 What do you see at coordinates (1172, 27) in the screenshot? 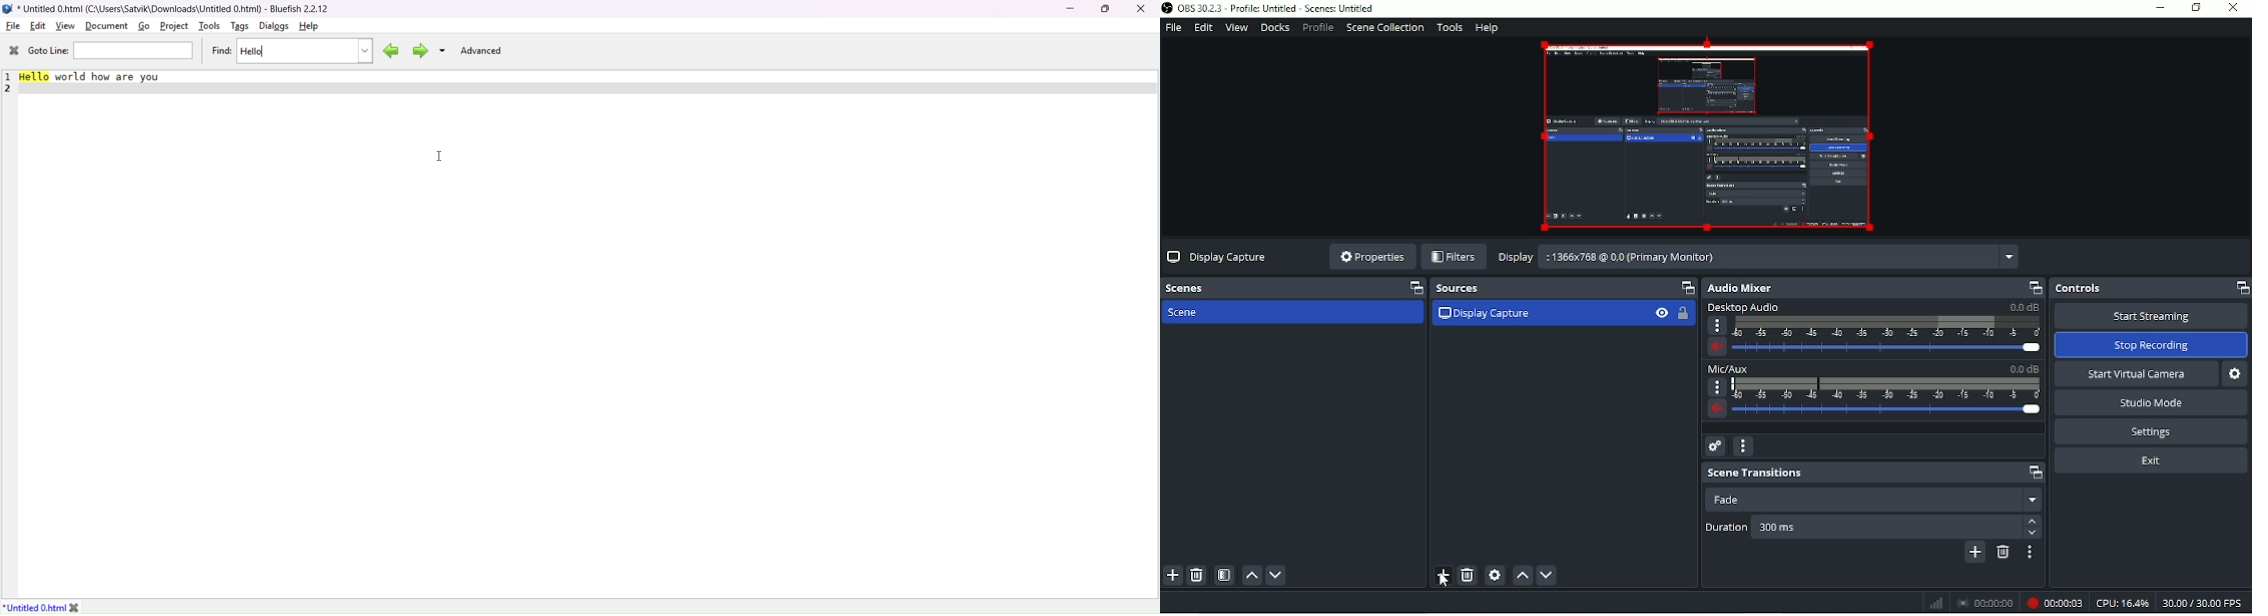
I see `File` at bounding box center [1172, 27].